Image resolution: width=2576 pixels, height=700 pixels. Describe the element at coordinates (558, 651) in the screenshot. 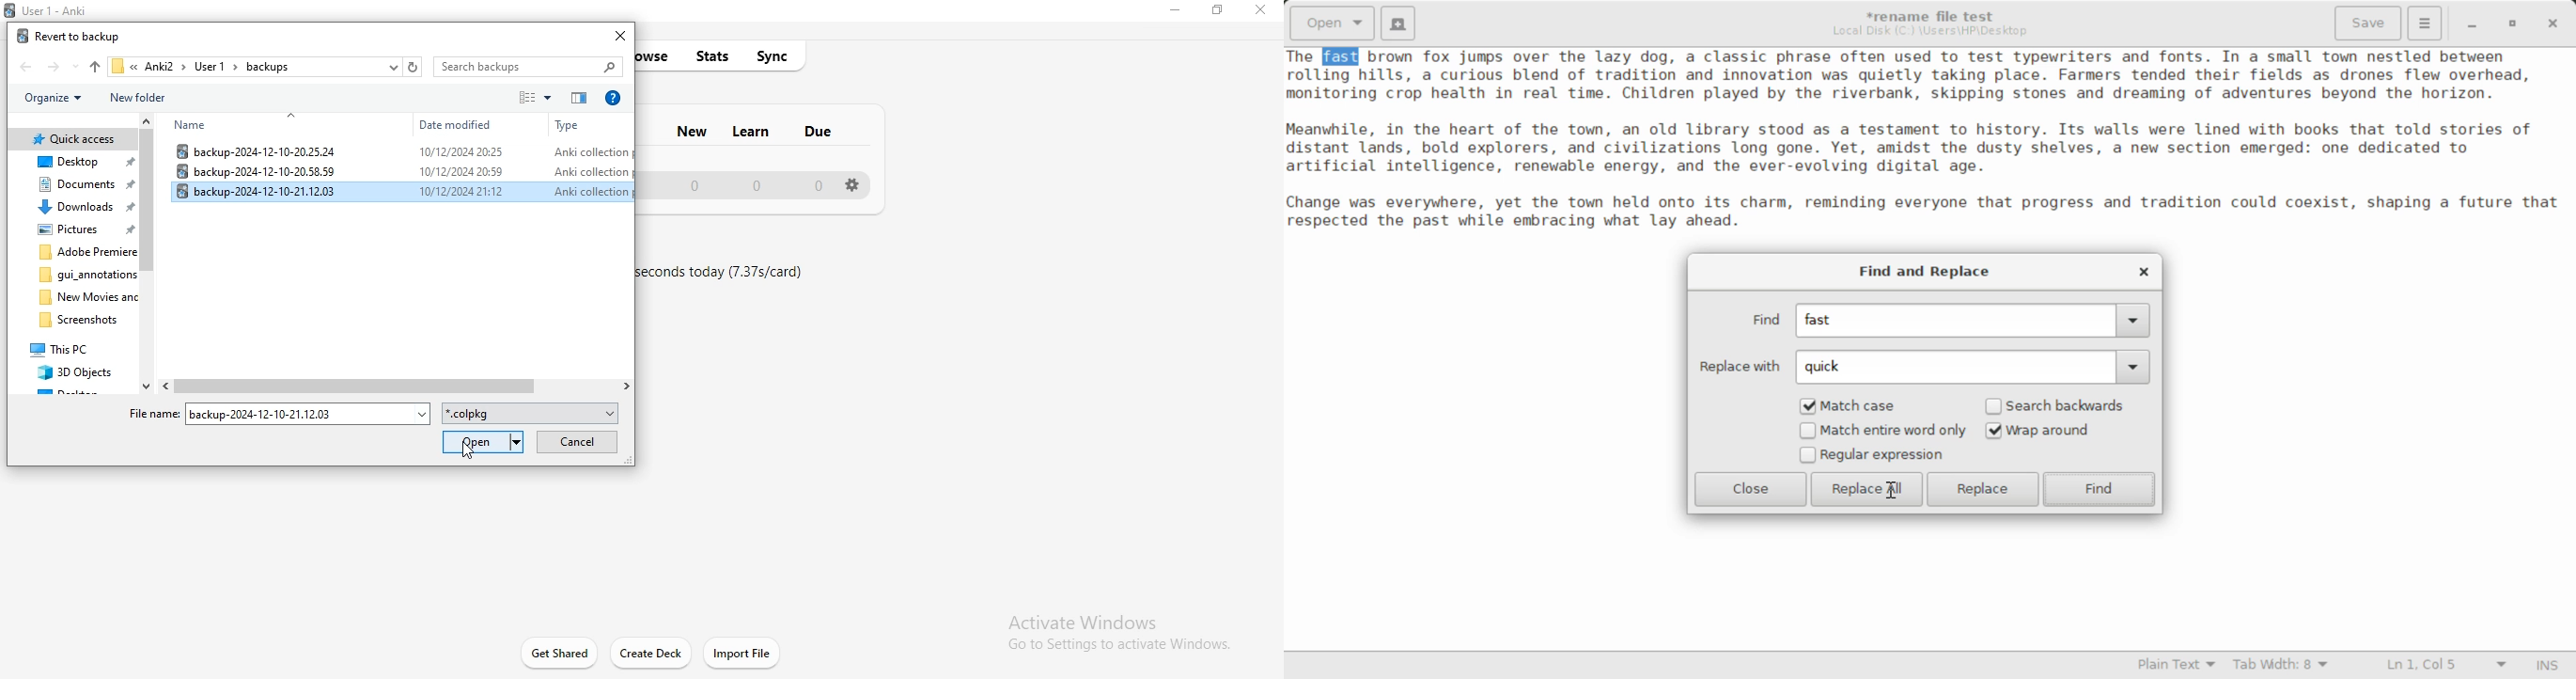

I see `get started` at that location.